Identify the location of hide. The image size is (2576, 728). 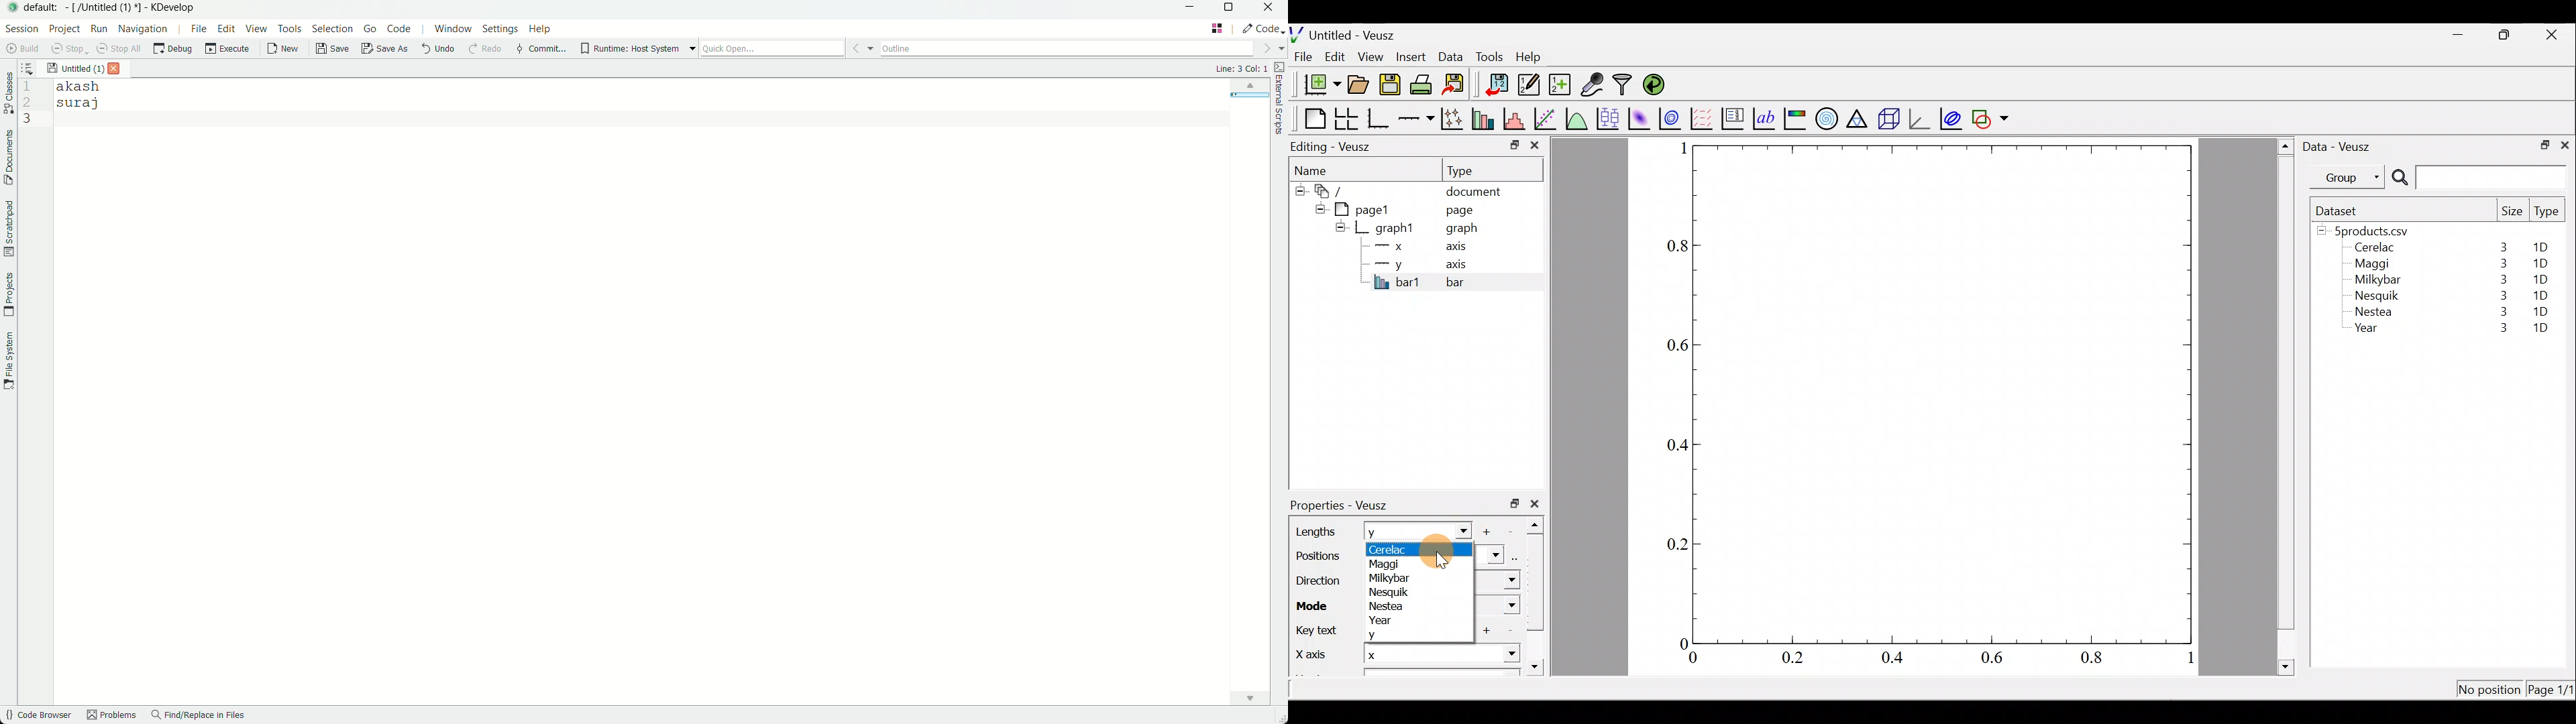
(1340, 227).